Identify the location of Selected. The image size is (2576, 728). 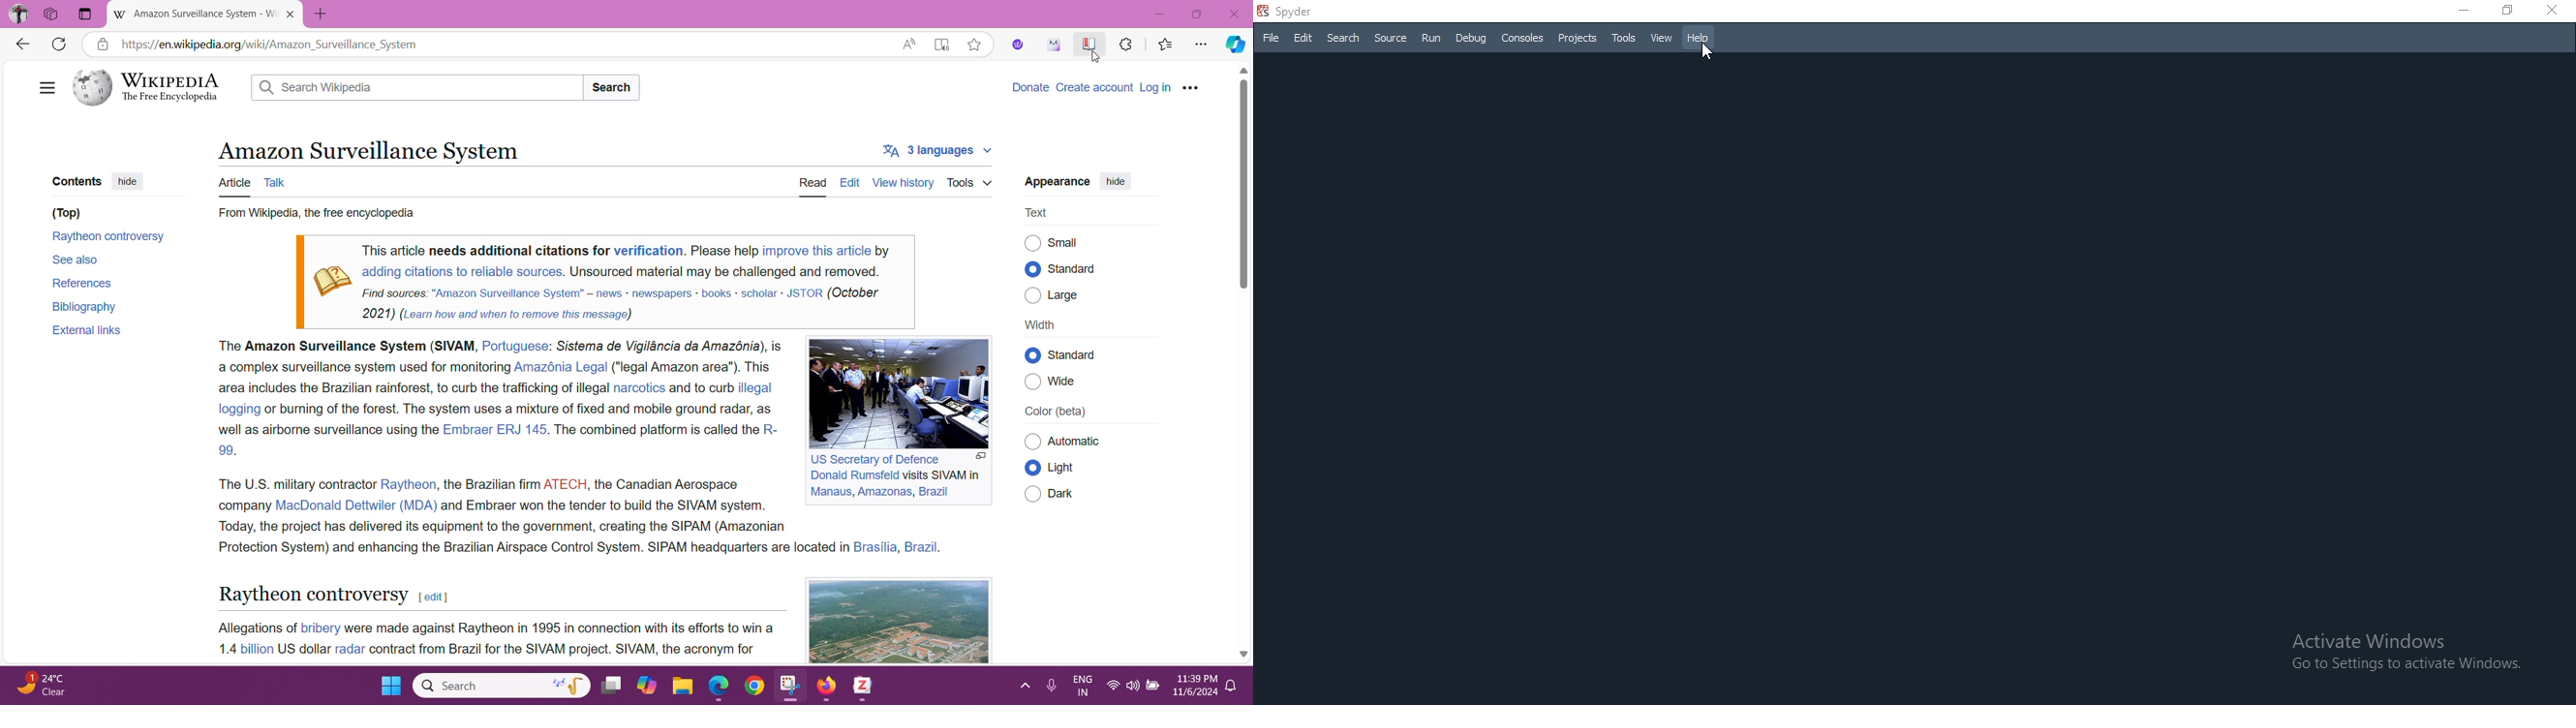
(1033, 469).